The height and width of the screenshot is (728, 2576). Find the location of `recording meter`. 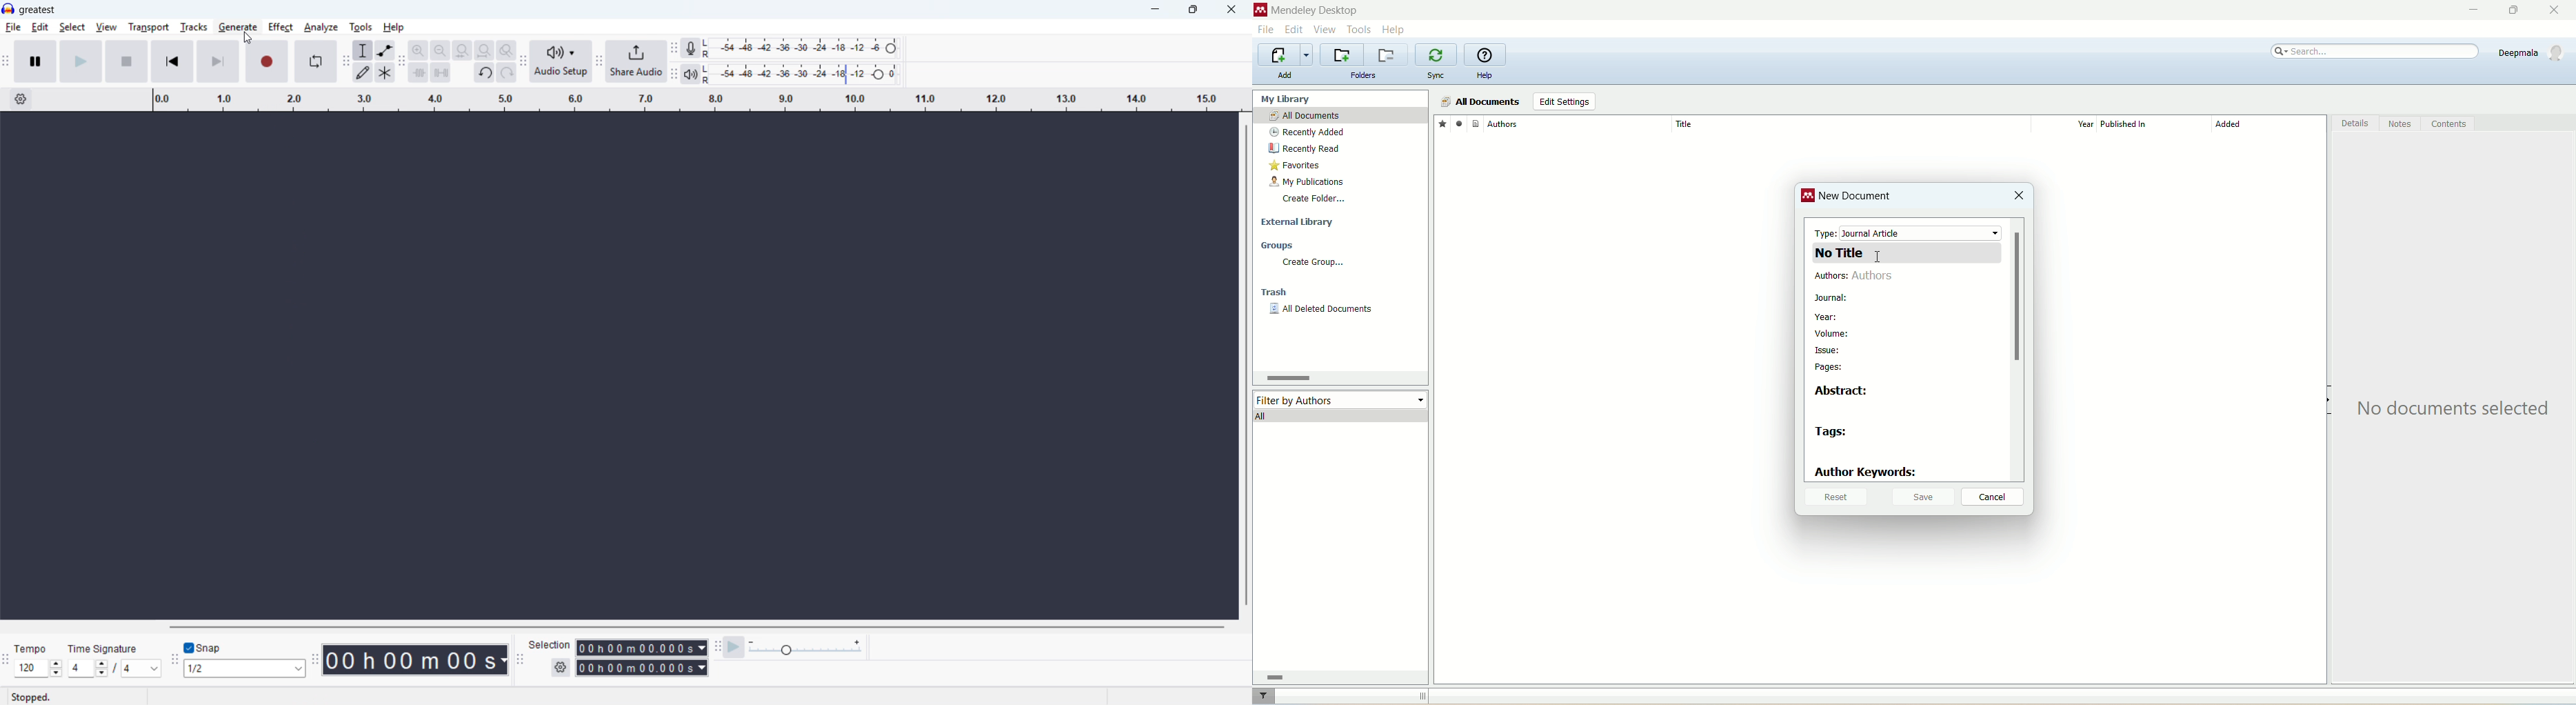

recording meter is located at coordinates (690, 48).